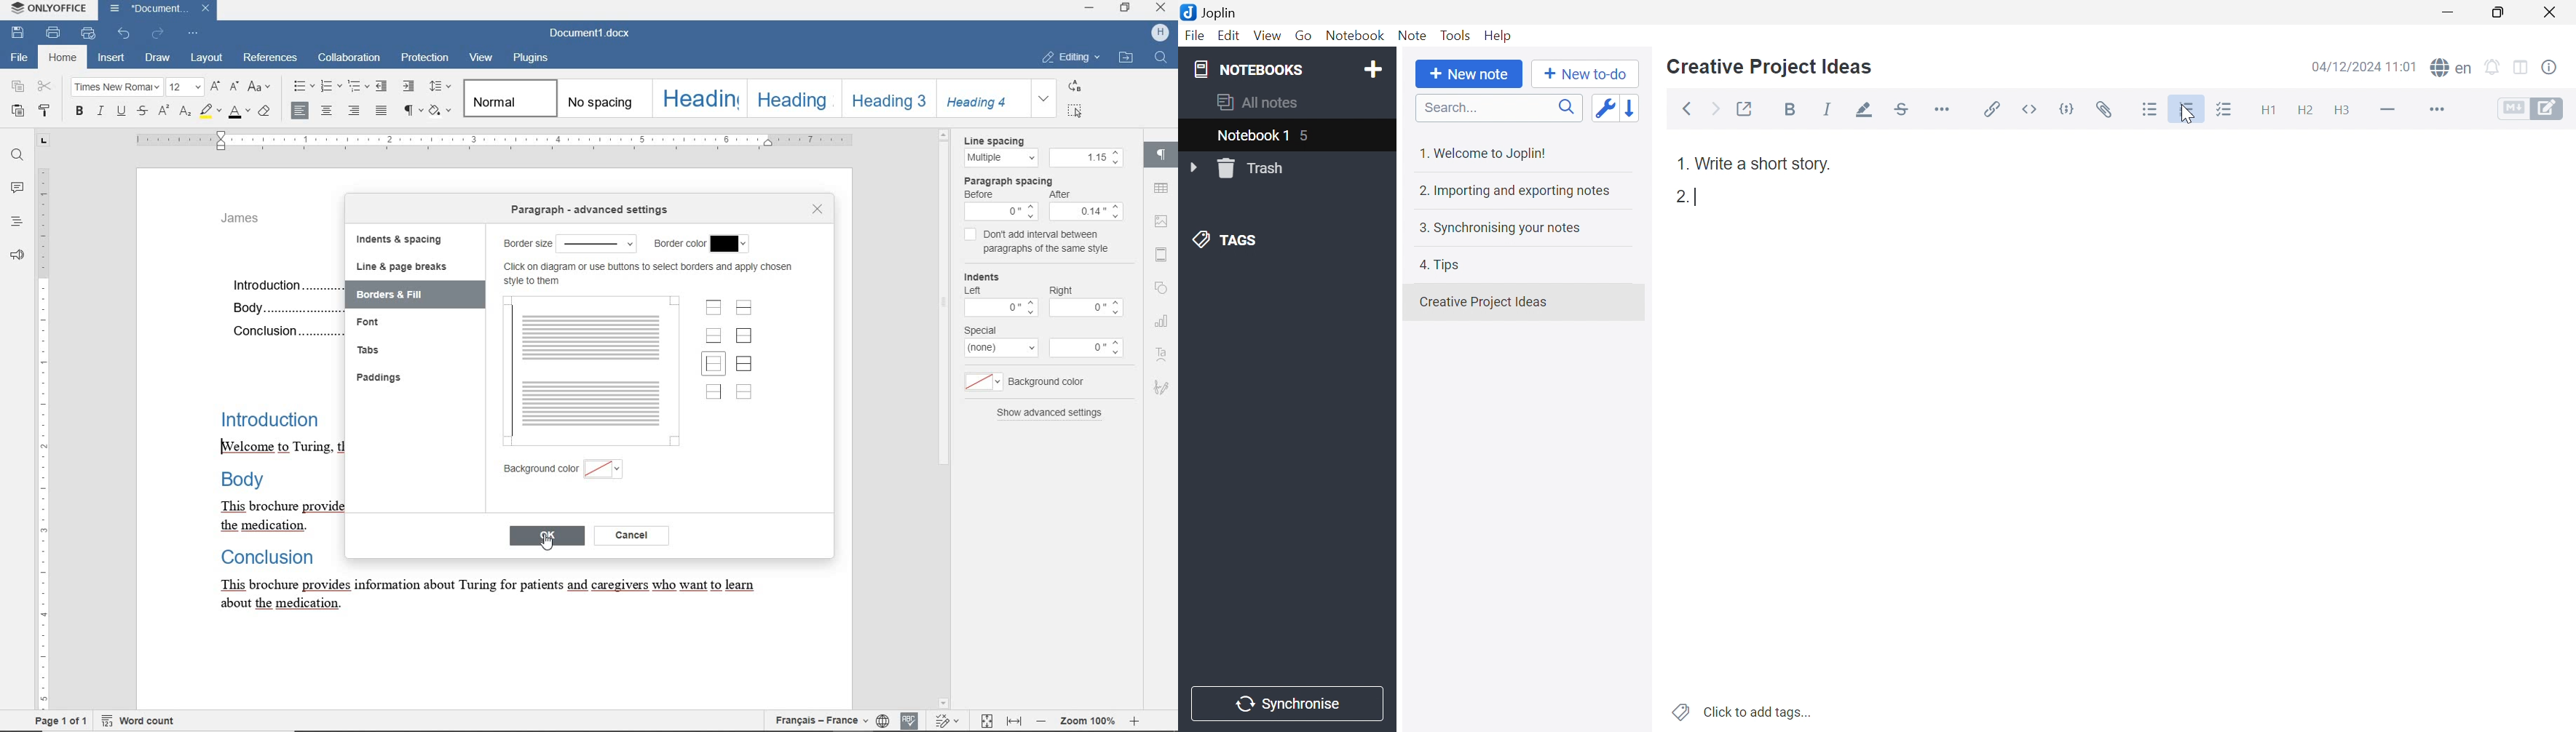 Image resolution: width=2576 pixels, height=756 pixels. What do you see at coordinates (1255, 102) in the screenshot?
I see `All notes` at bounding box center [1255, 102].